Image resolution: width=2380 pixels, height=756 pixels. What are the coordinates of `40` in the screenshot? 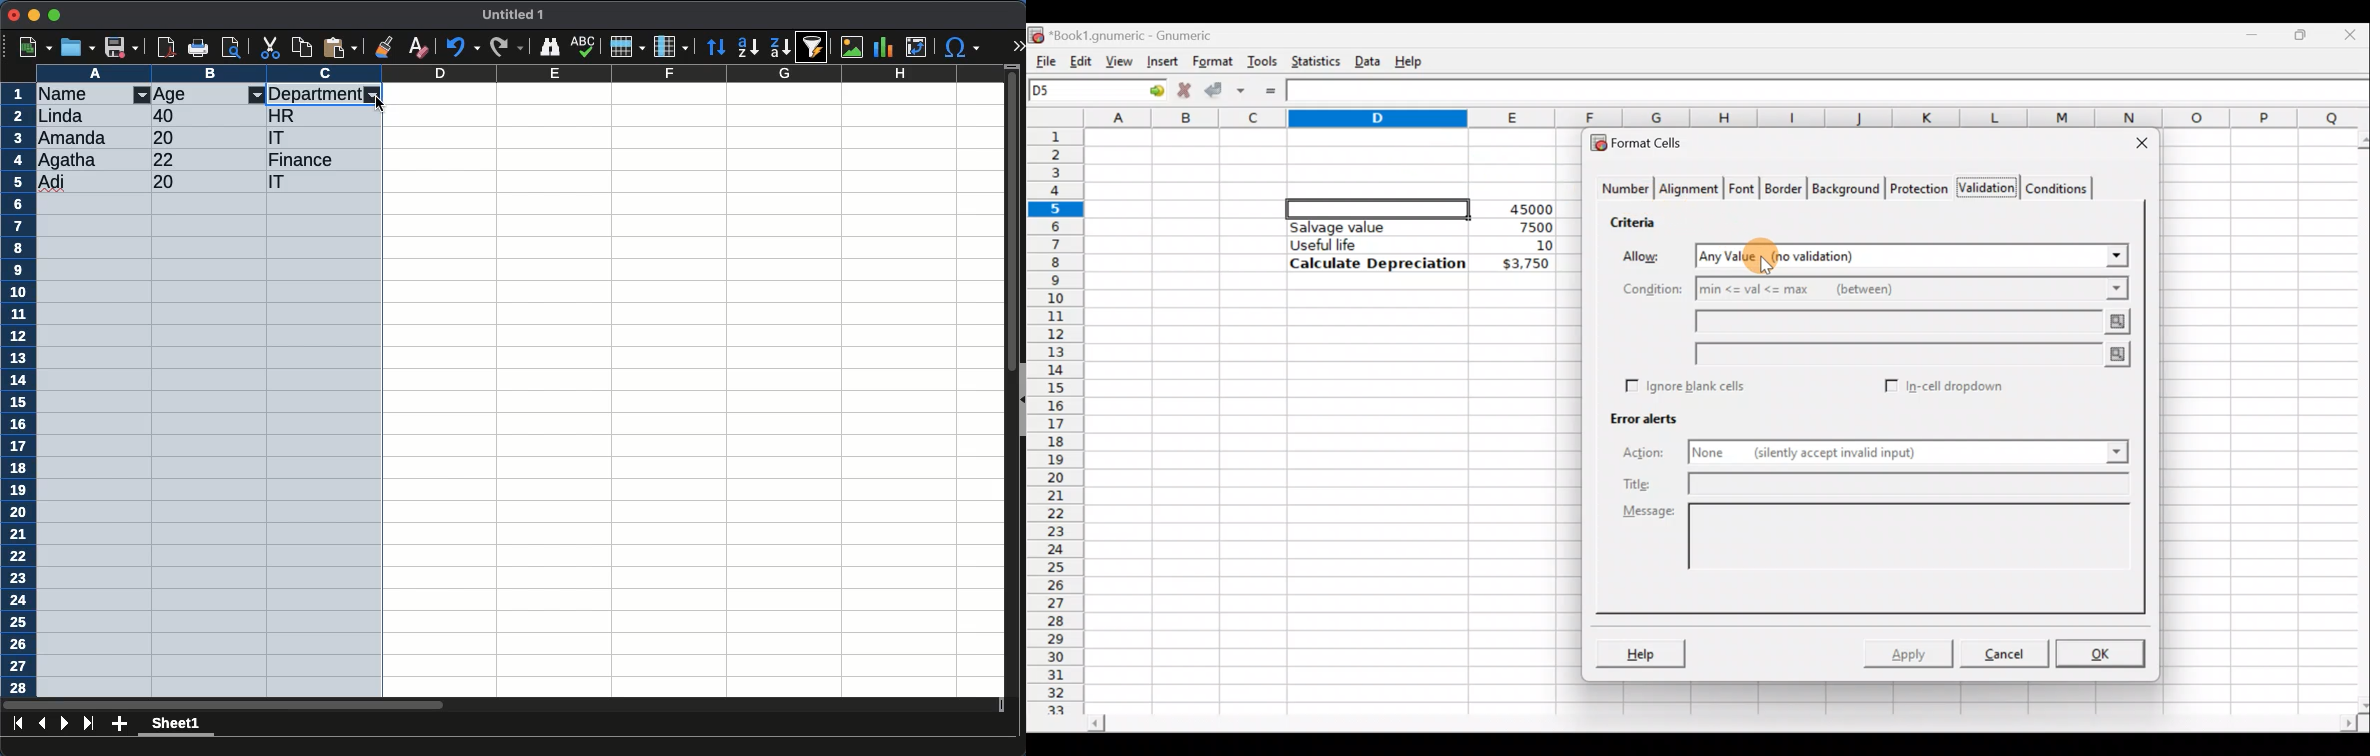 It's located at (164, 116).